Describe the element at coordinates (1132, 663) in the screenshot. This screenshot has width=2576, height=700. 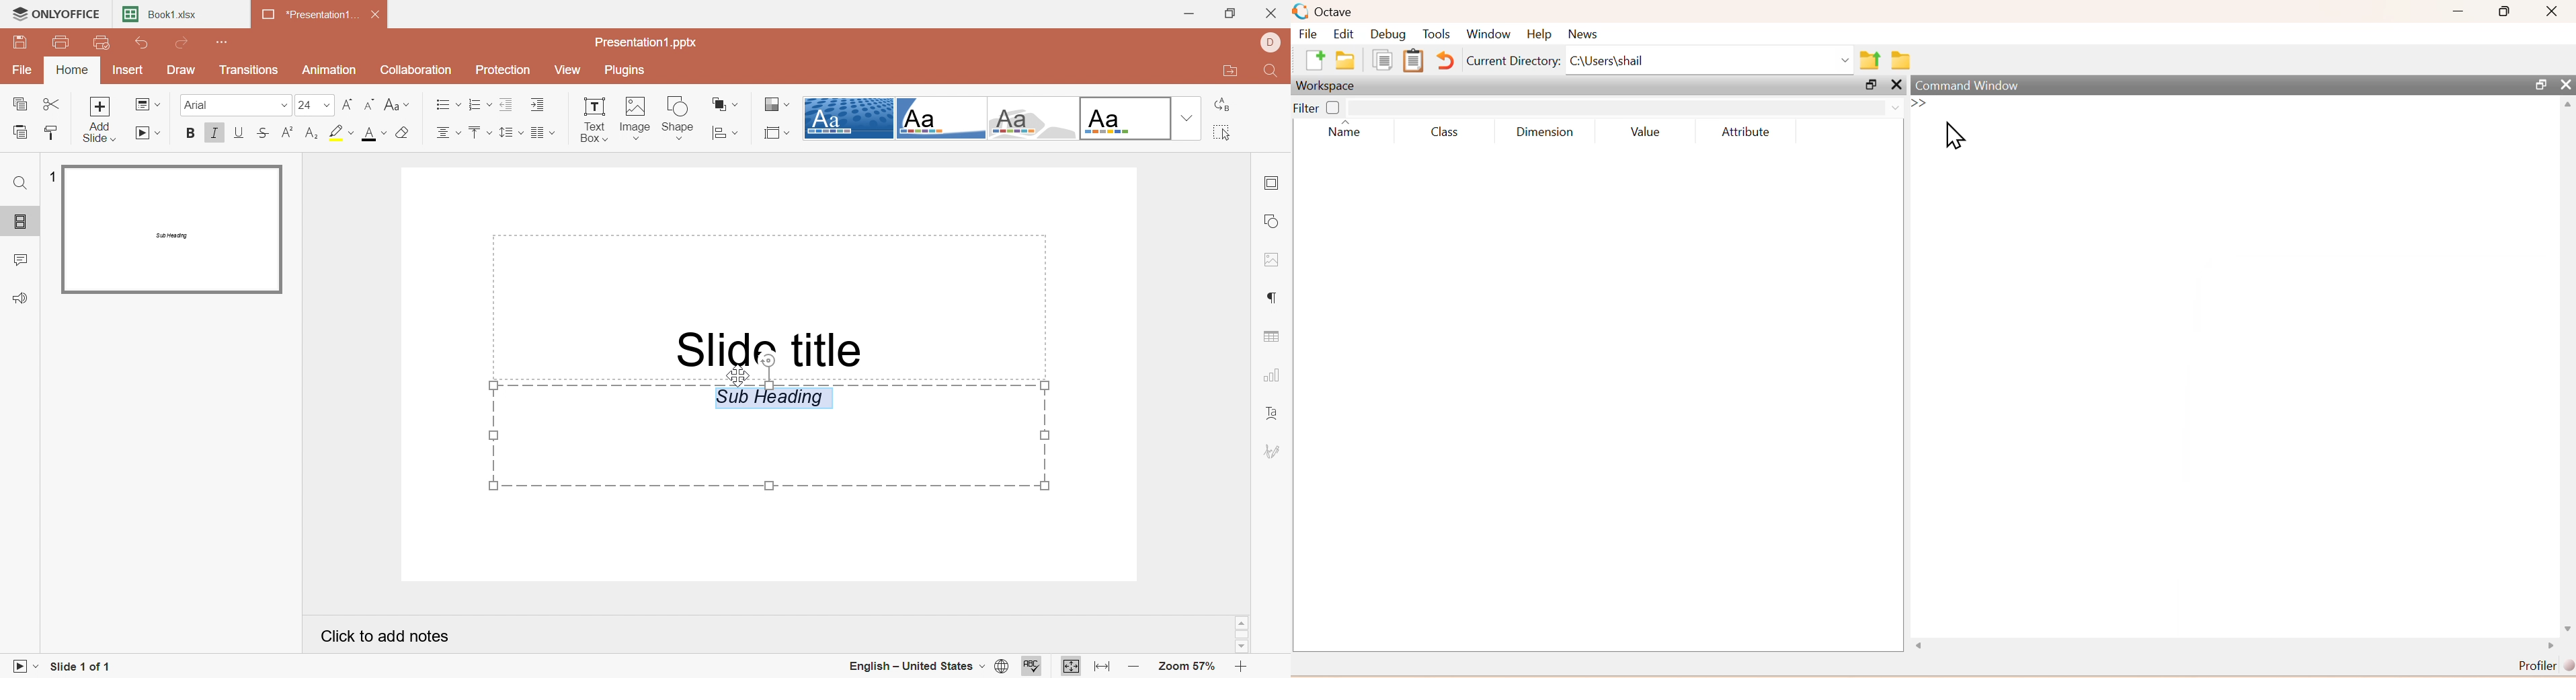
I see `Zoom out` at that location.